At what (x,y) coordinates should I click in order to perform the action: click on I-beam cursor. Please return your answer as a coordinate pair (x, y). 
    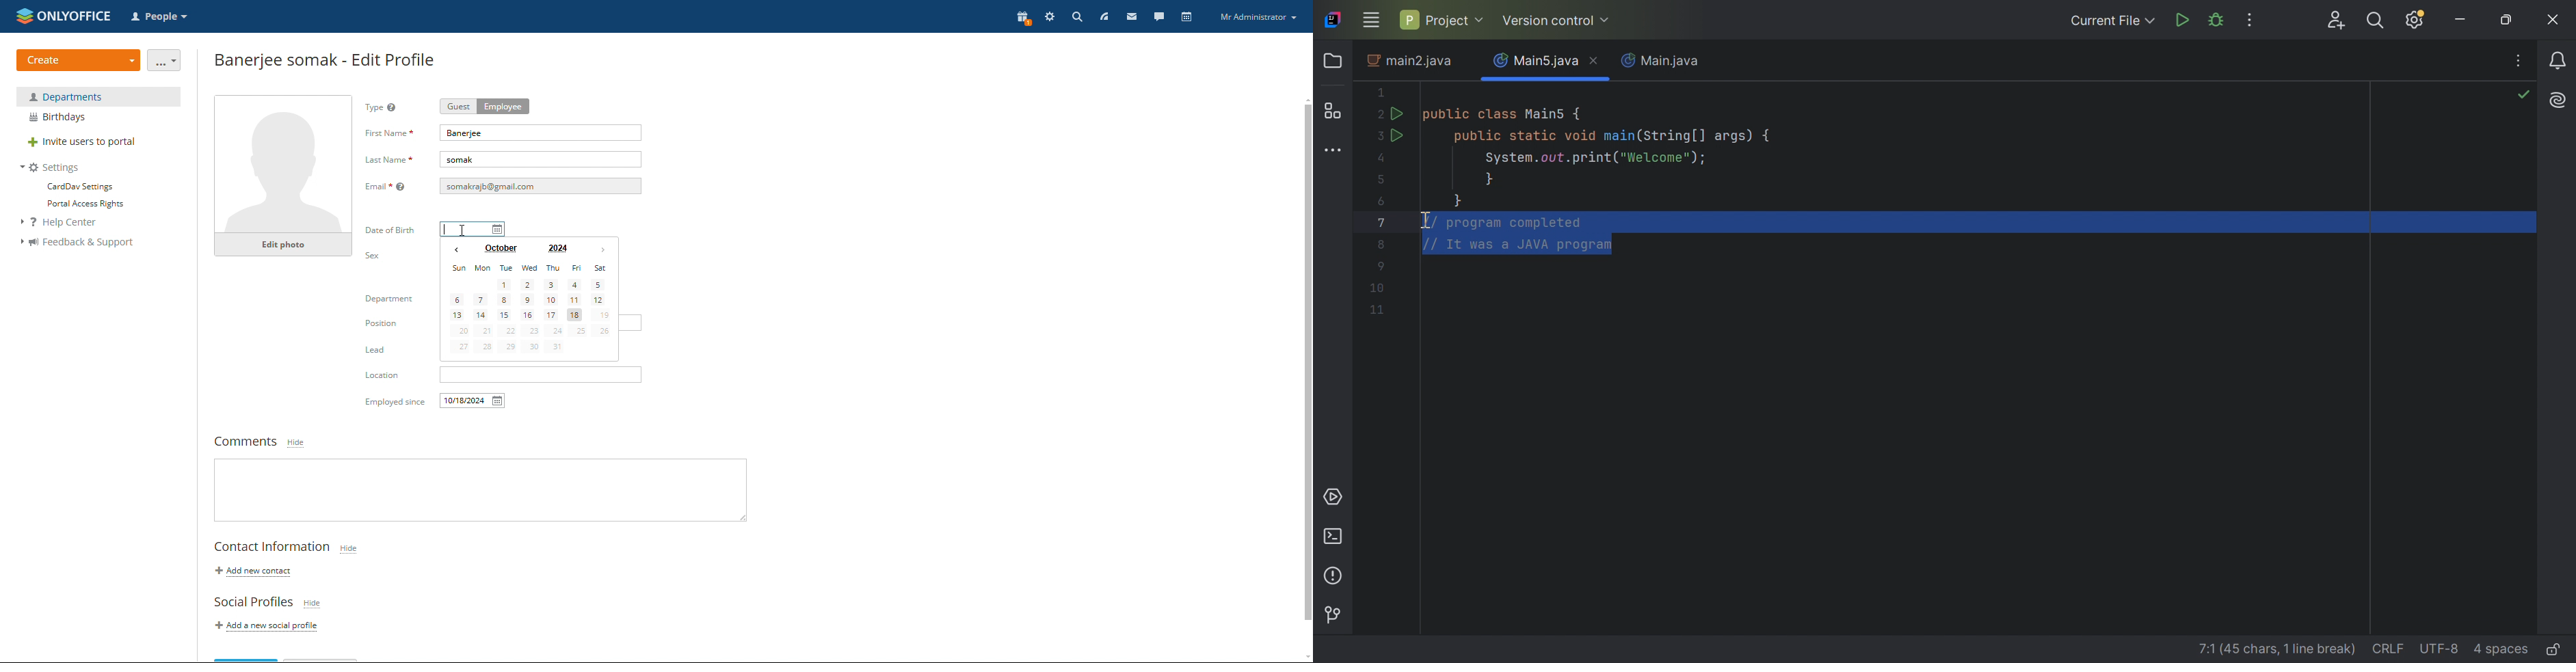
    Looking at the image, I should click on (1422, 220).